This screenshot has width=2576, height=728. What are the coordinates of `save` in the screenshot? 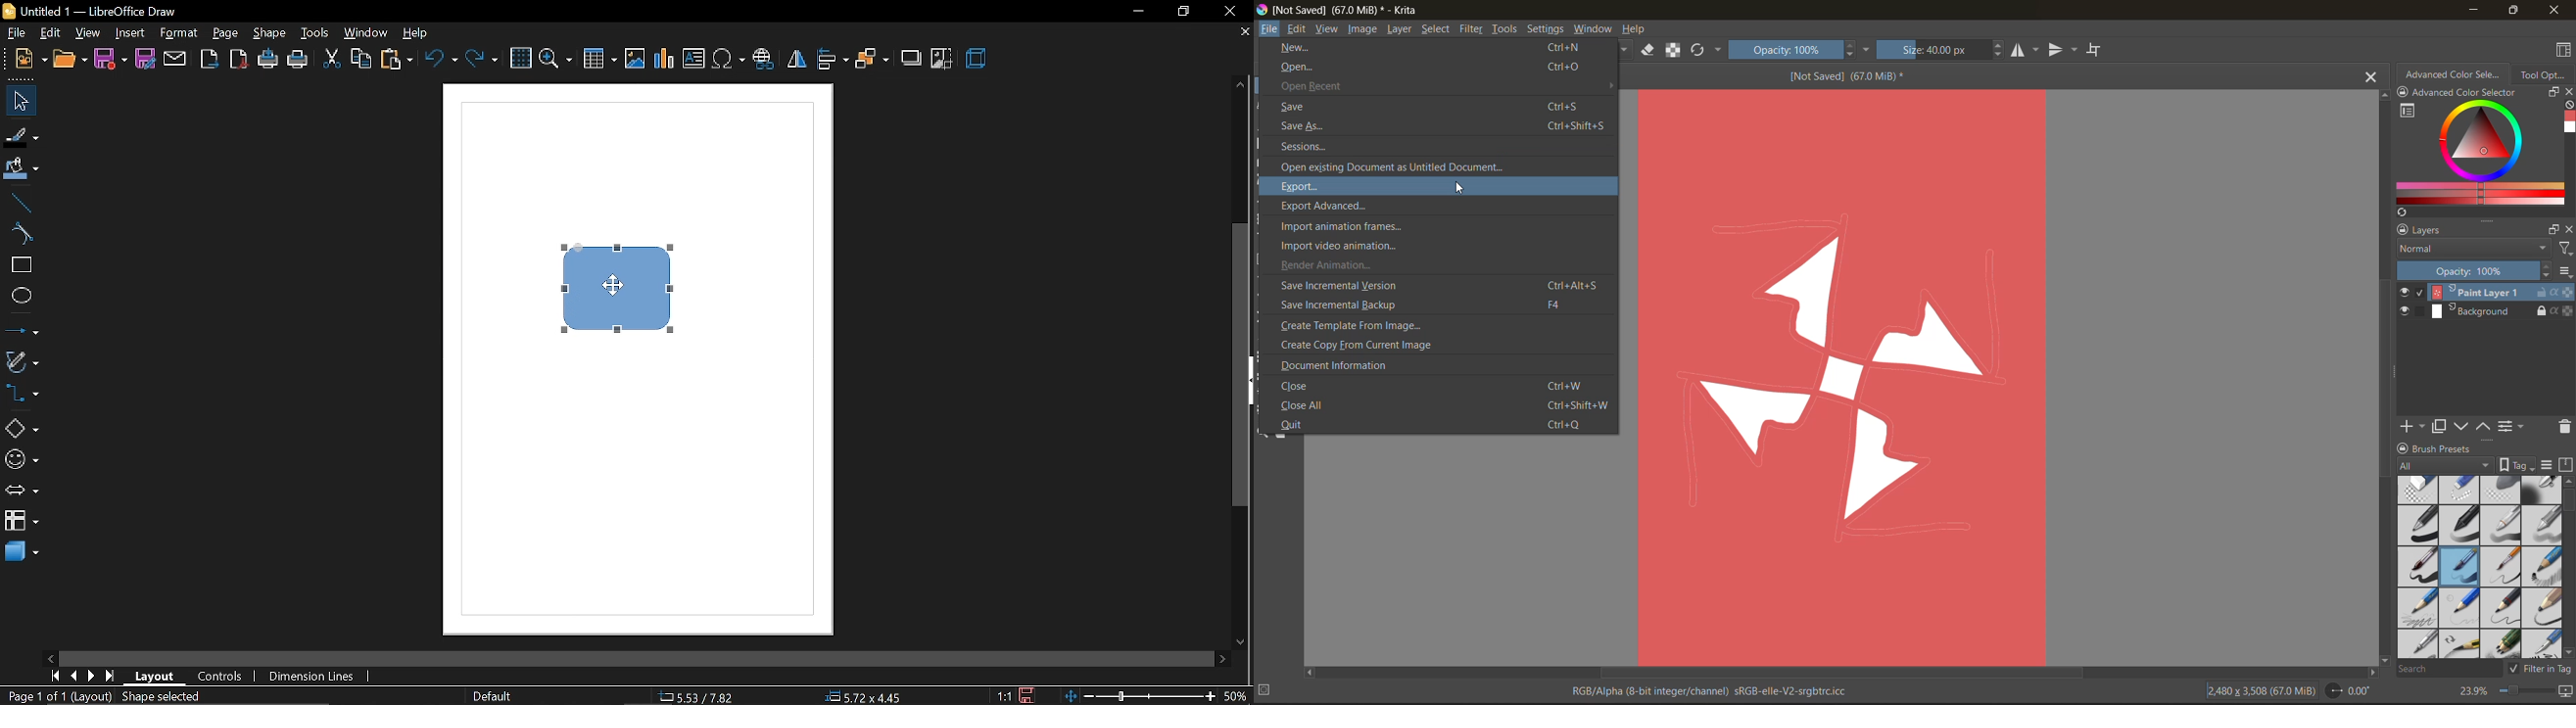 It's located at (112, 59).